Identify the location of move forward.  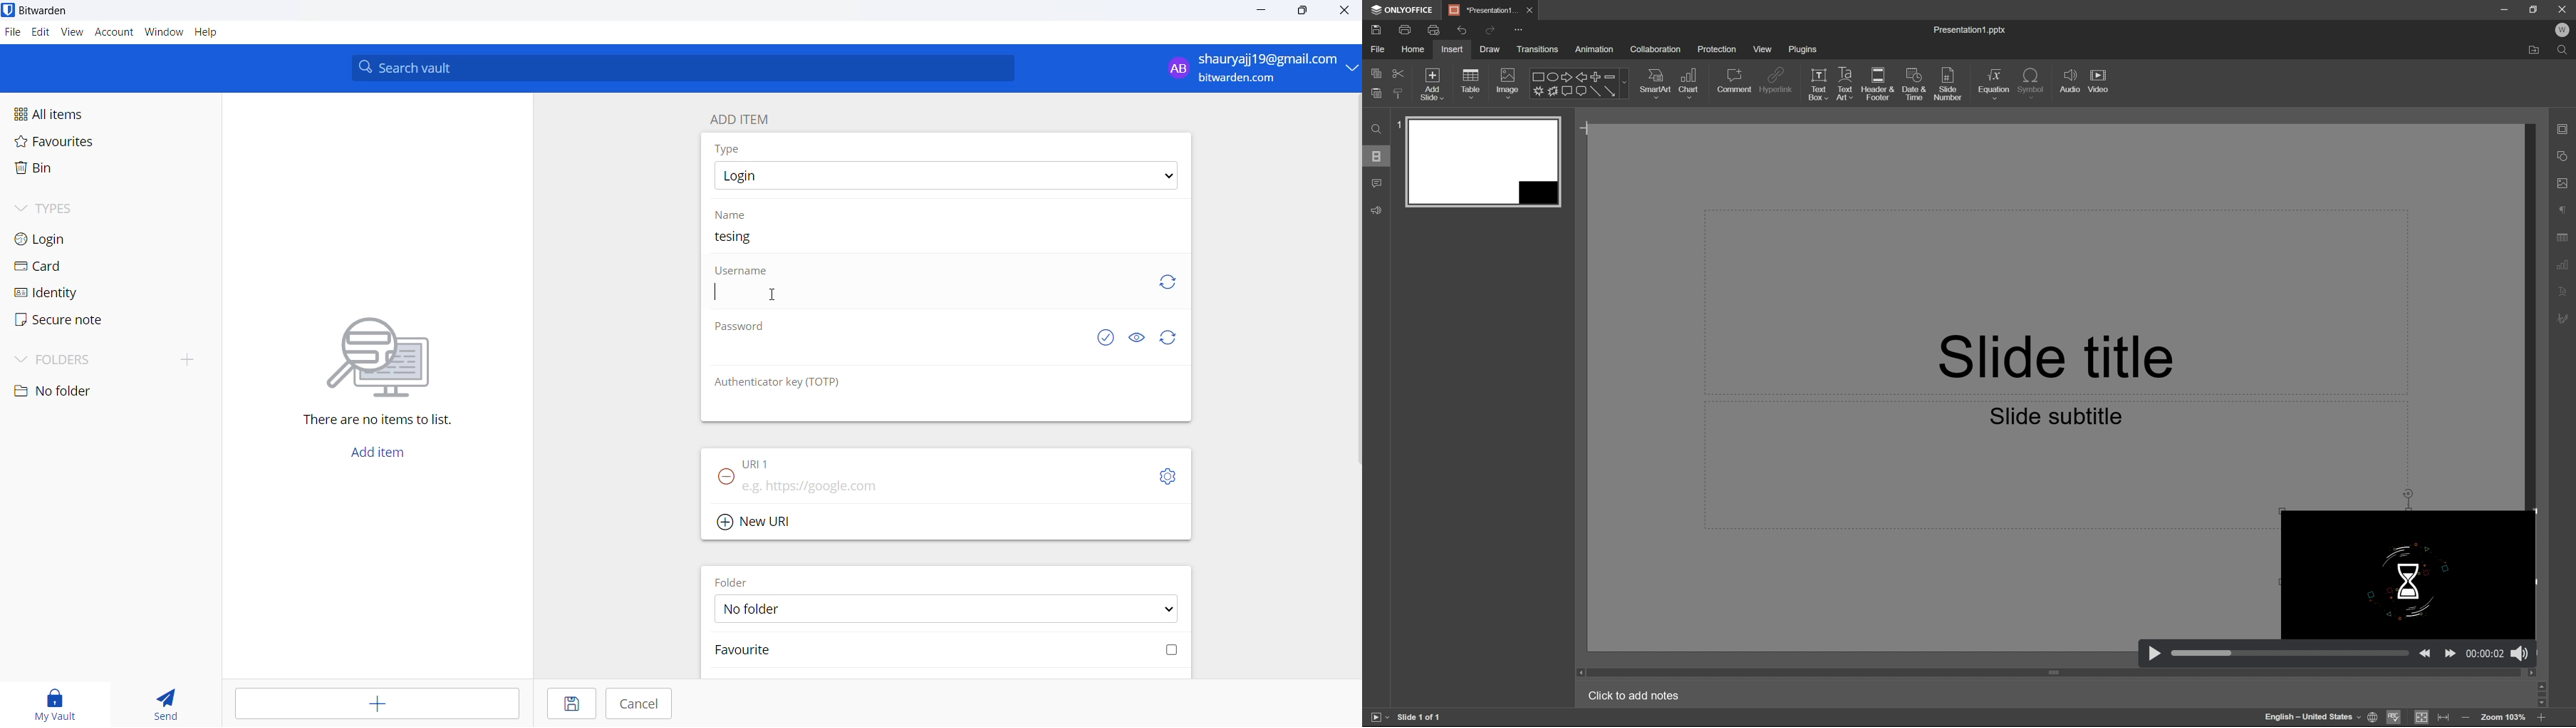
(2451, 652).